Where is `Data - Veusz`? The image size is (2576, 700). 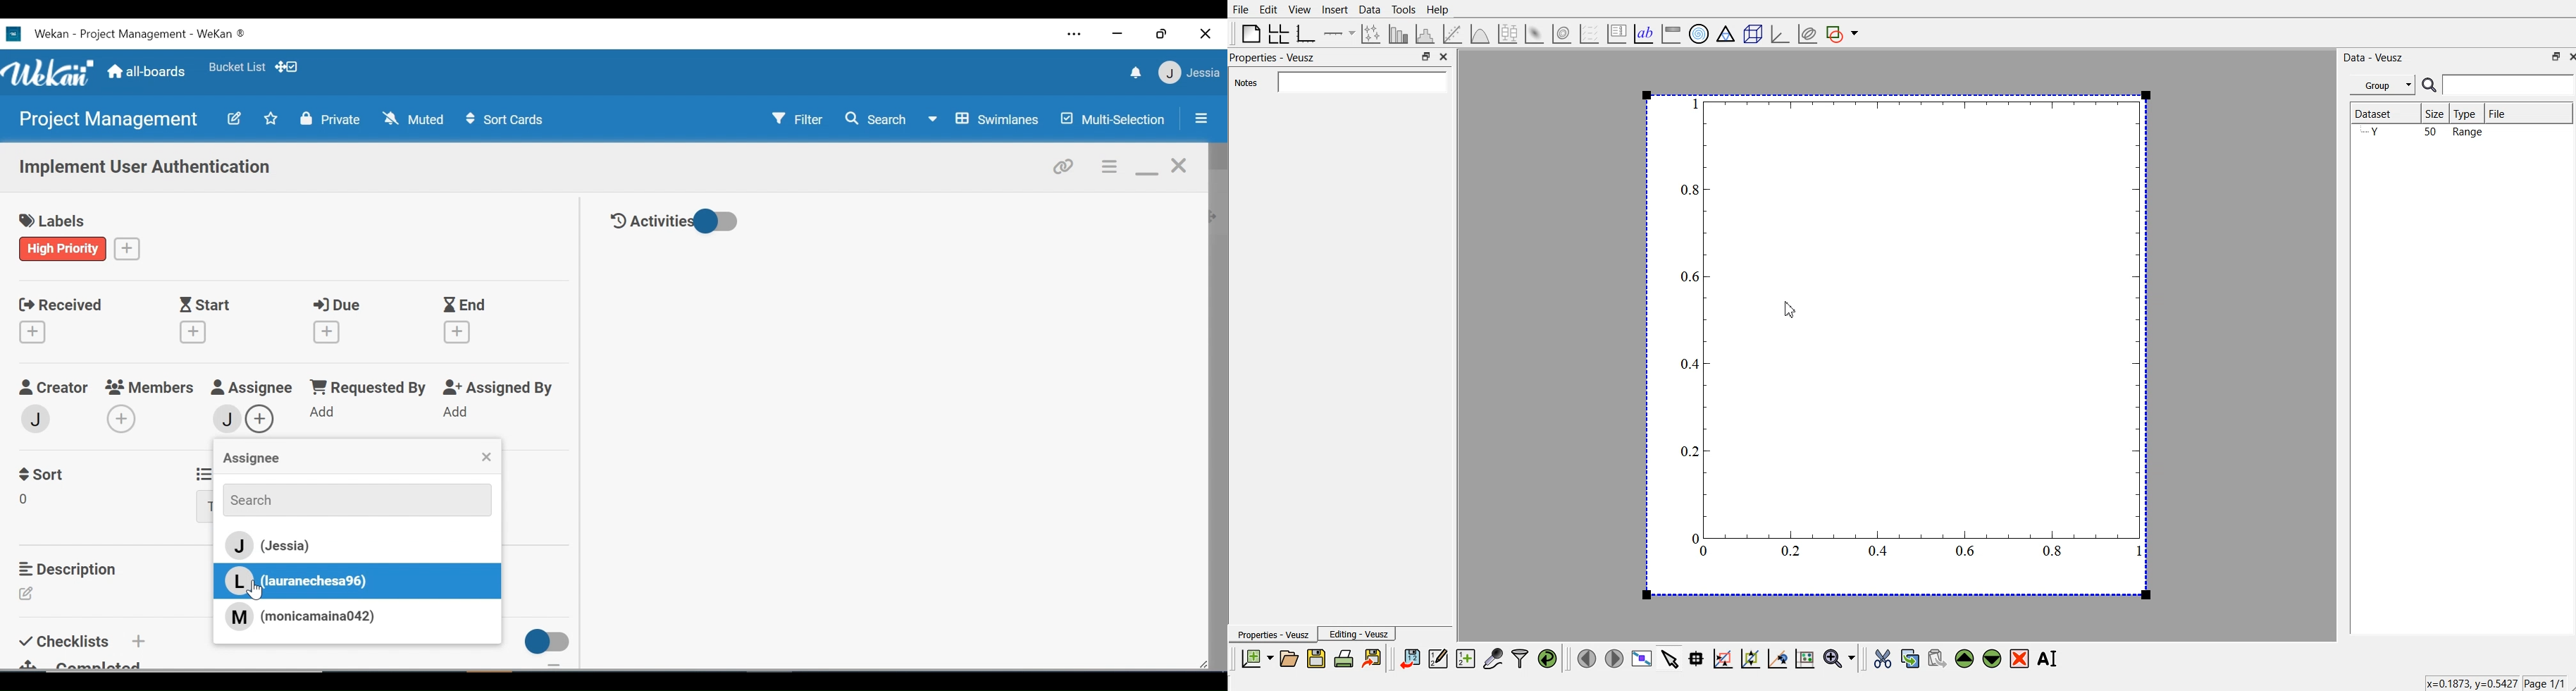
Data - Veusz is located at coordinates (2374, 57).